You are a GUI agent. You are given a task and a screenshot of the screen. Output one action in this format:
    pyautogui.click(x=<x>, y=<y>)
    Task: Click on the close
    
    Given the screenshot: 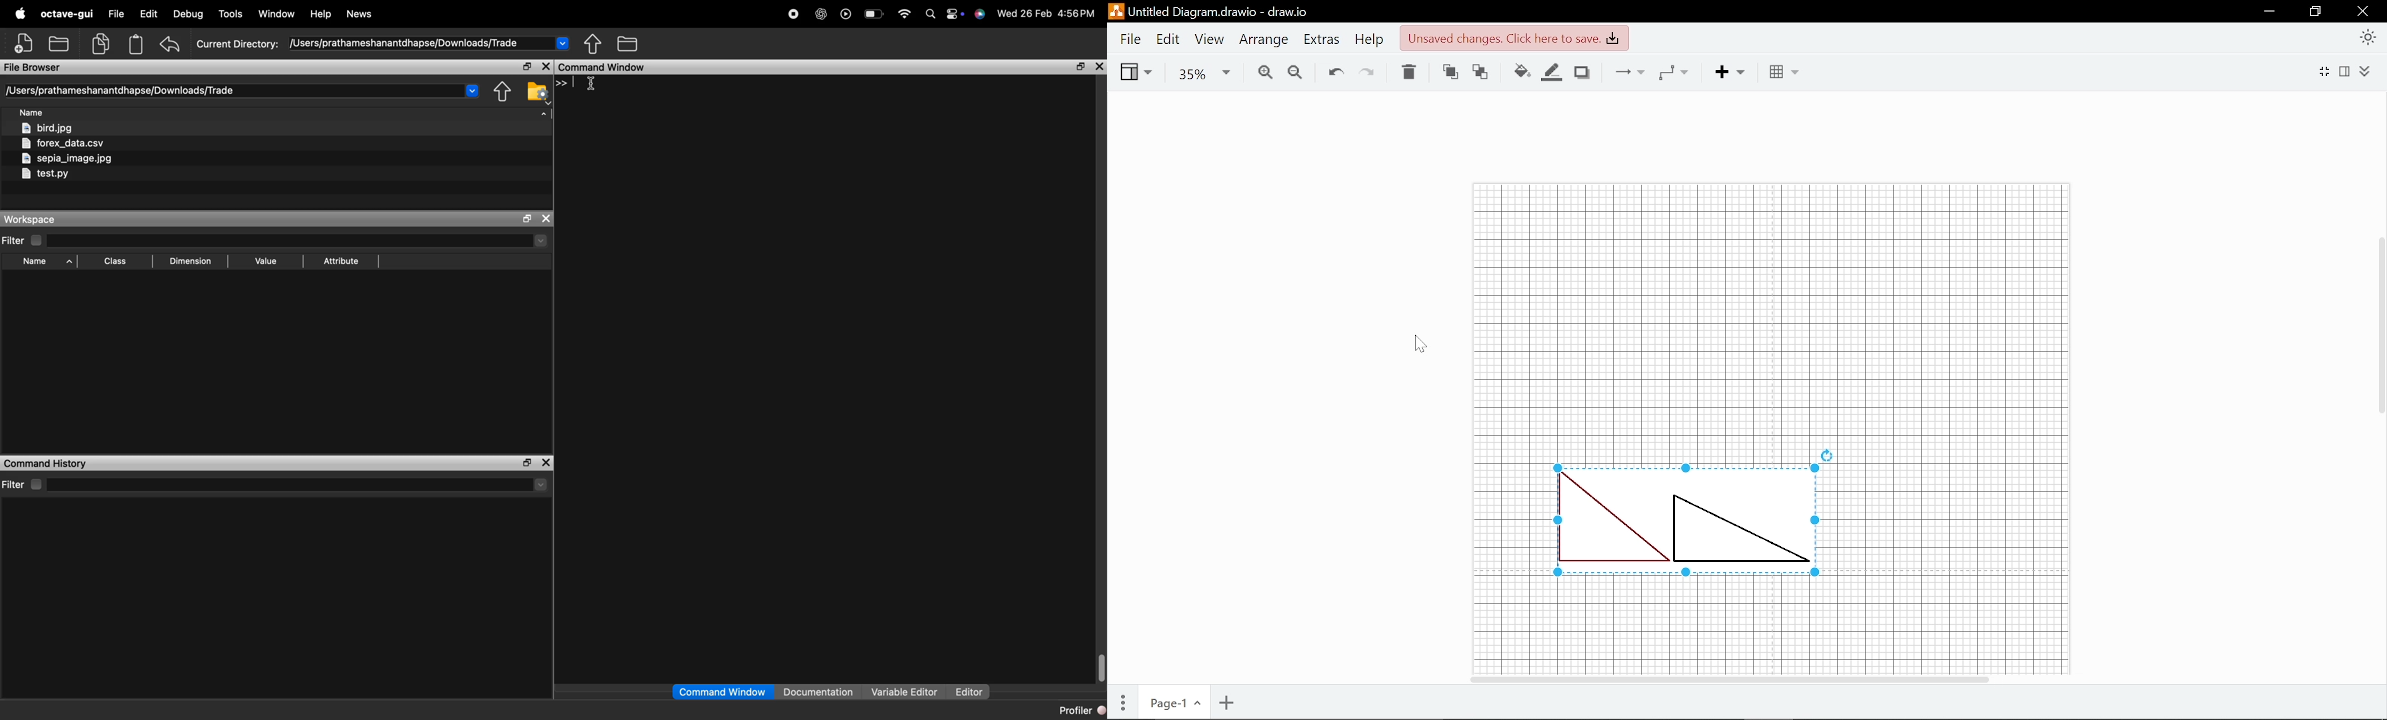 What is the action you would take?
    pyautogui.click(x=1100, y=66)
    